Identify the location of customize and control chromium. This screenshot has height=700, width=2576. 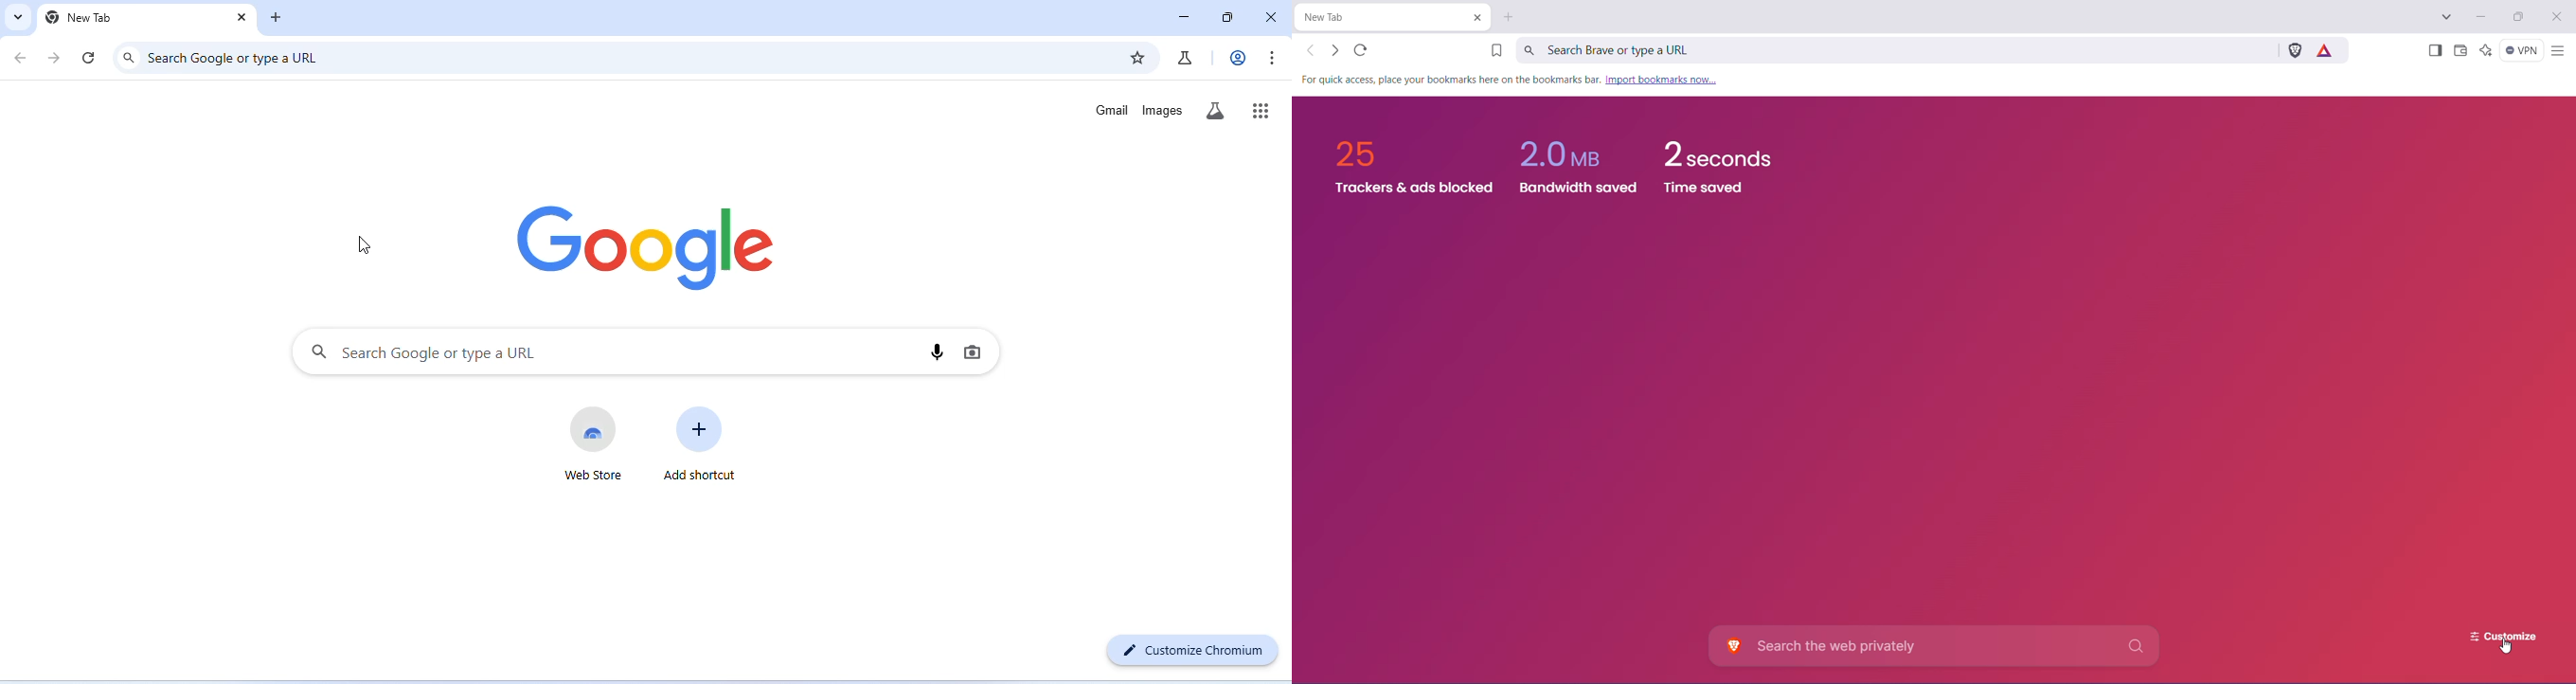
(1274, 58).